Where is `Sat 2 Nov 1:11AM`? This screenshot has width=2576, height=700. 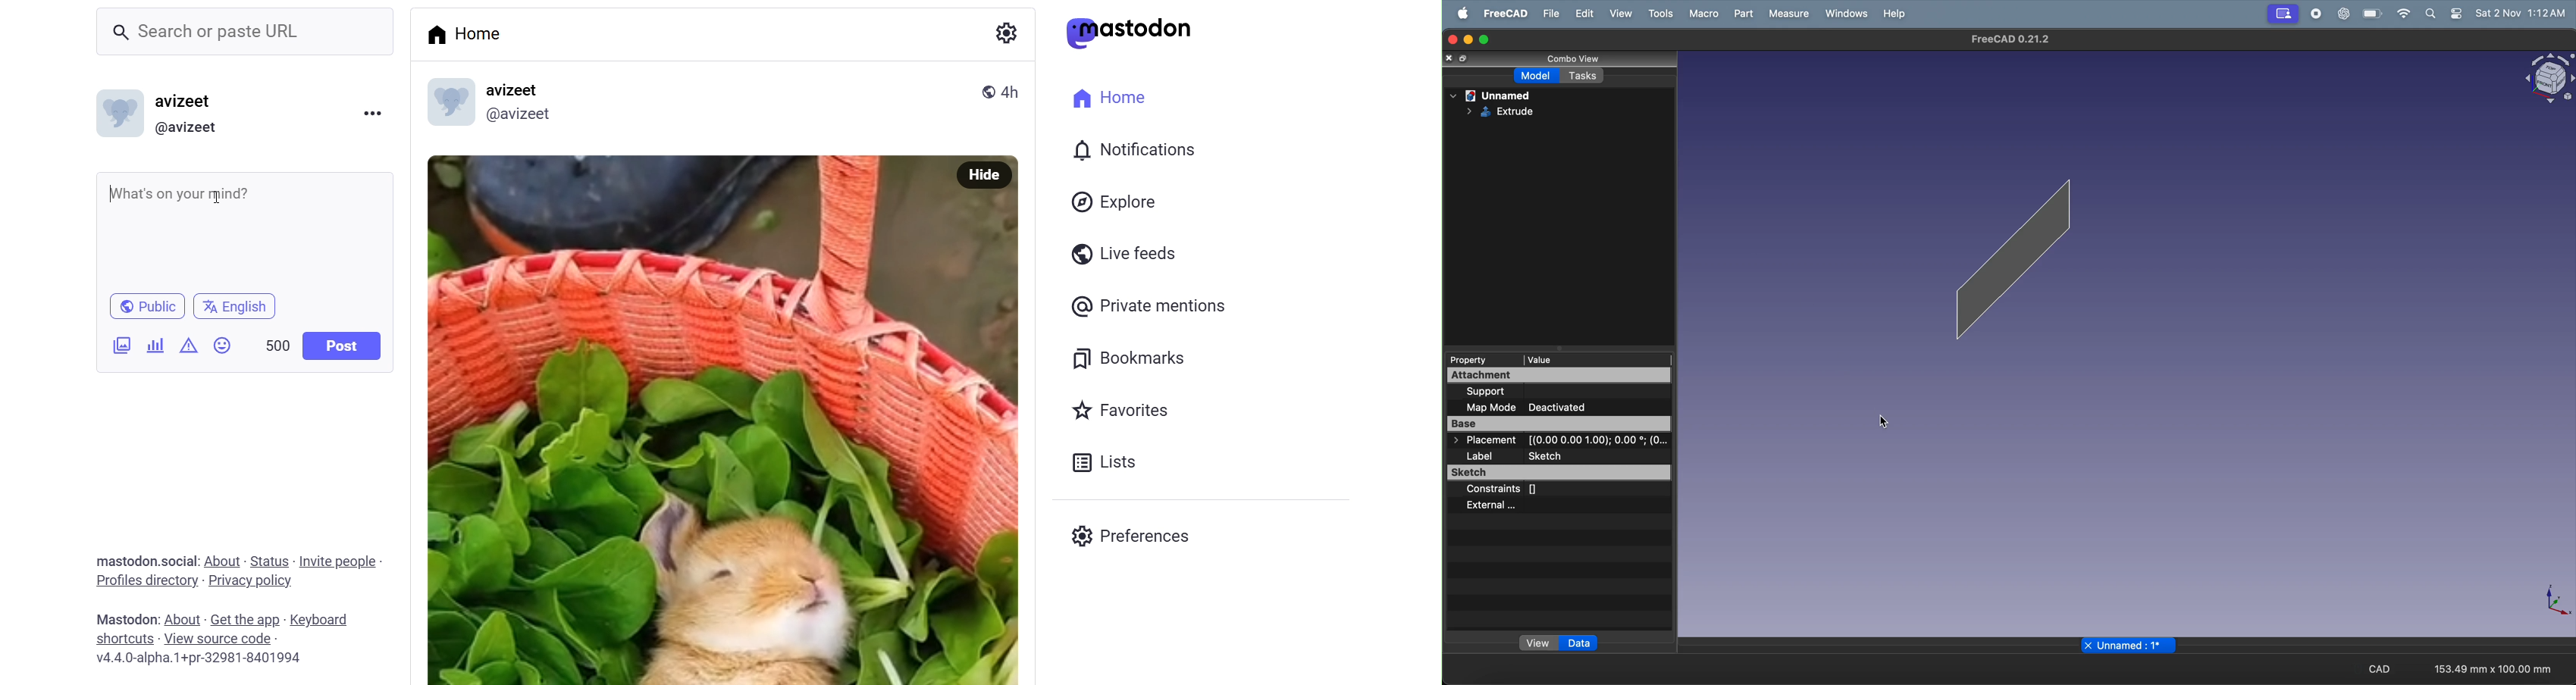 Sat 2 Nov 1:11AM is located at coordinates (2521, 14).